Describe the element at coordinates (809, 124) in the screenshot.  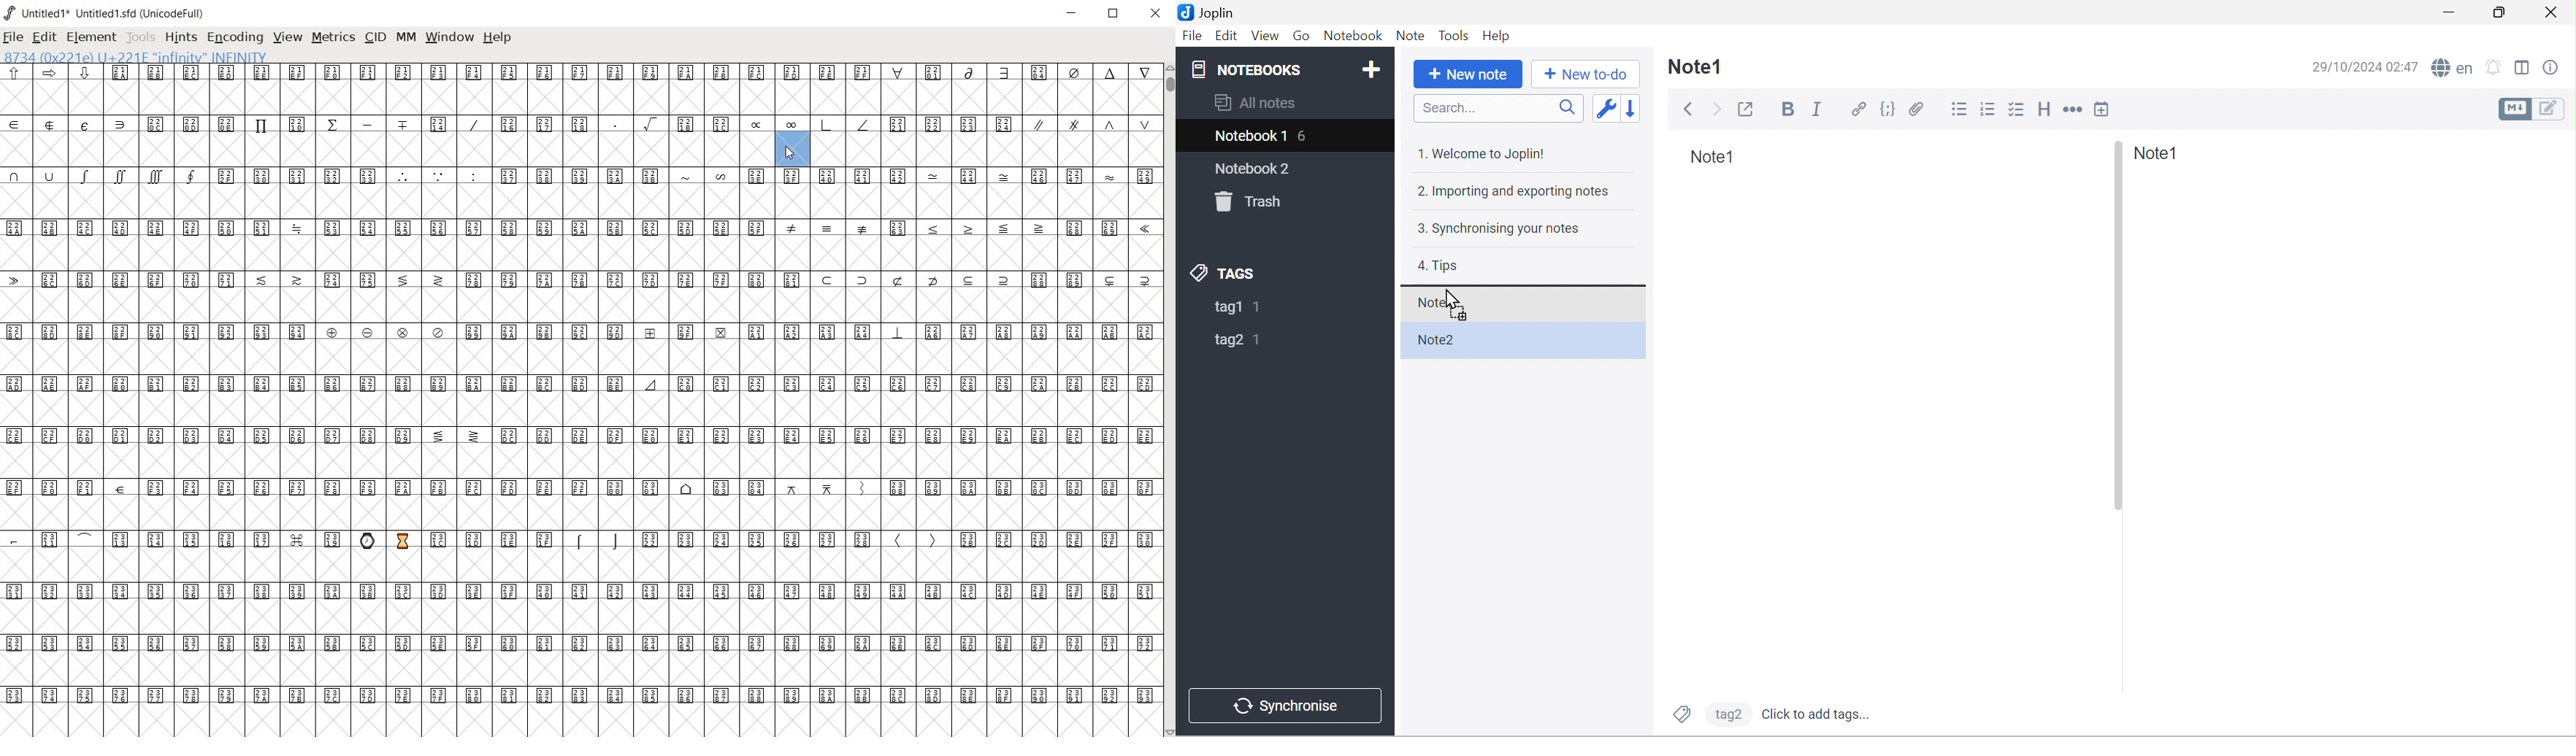
I see `symbols` at that location.